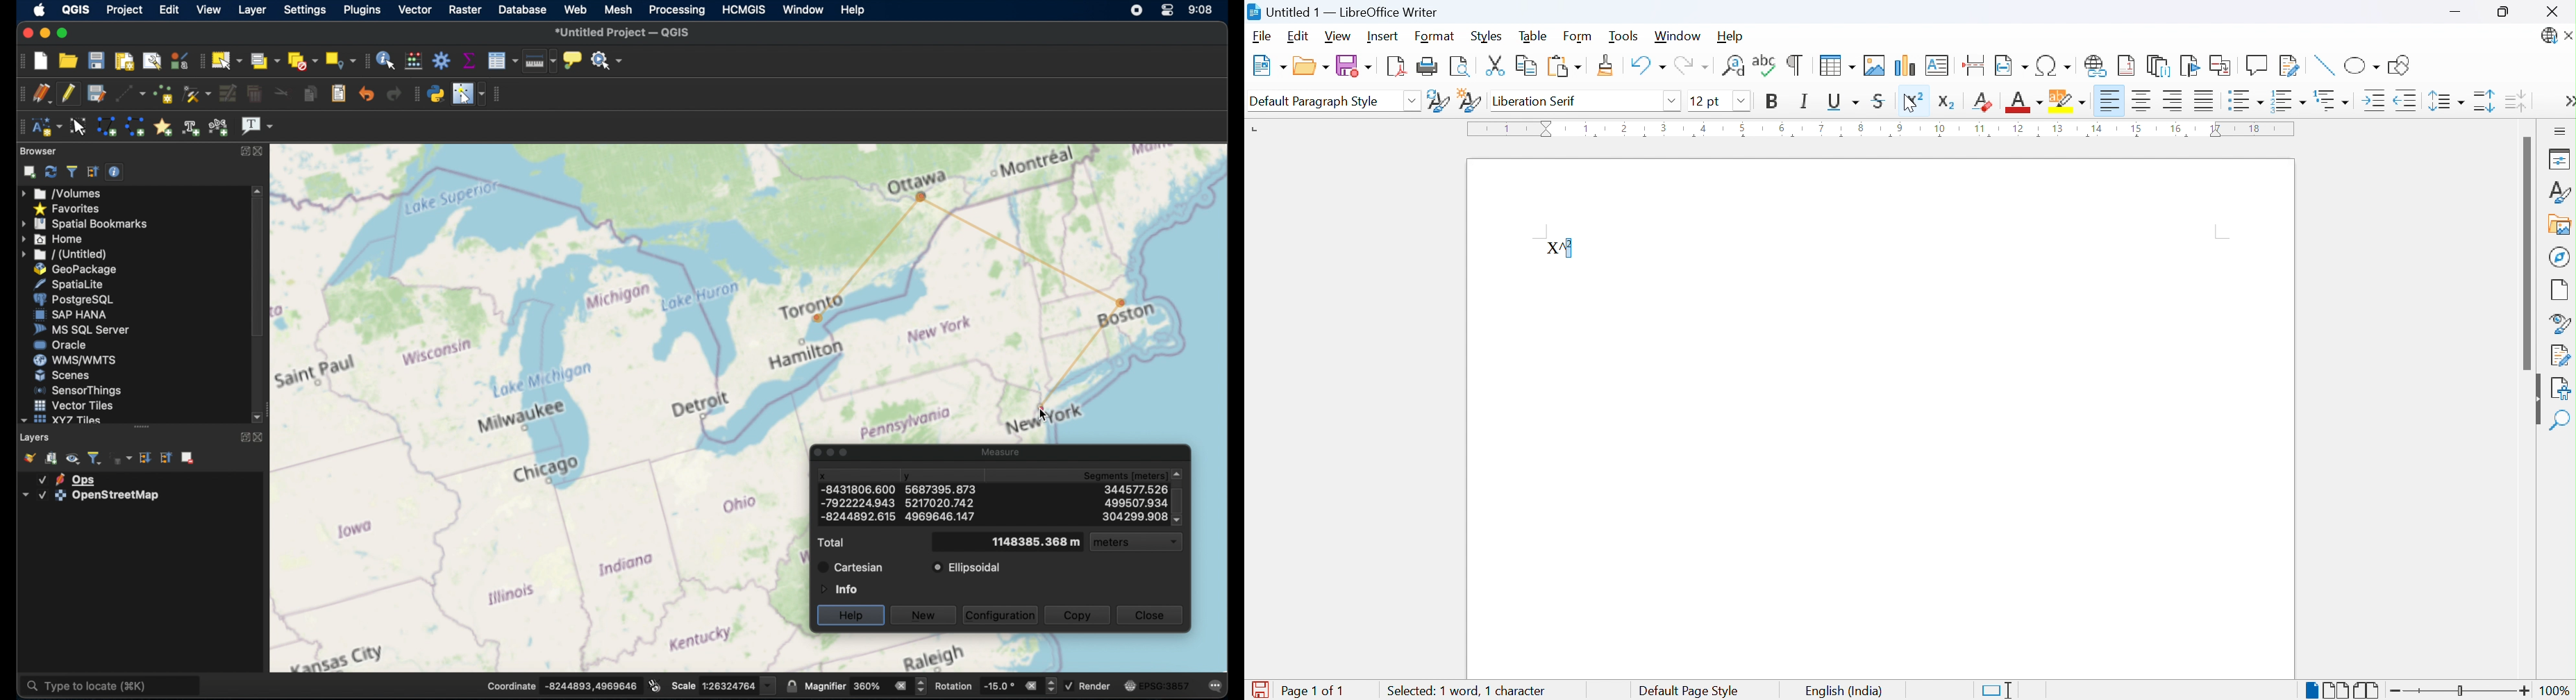 This screenshot has width=2576, height=700. Describe the element at coordinates (2258, 65) in the screenshot. I see `Insert comment` at that location.